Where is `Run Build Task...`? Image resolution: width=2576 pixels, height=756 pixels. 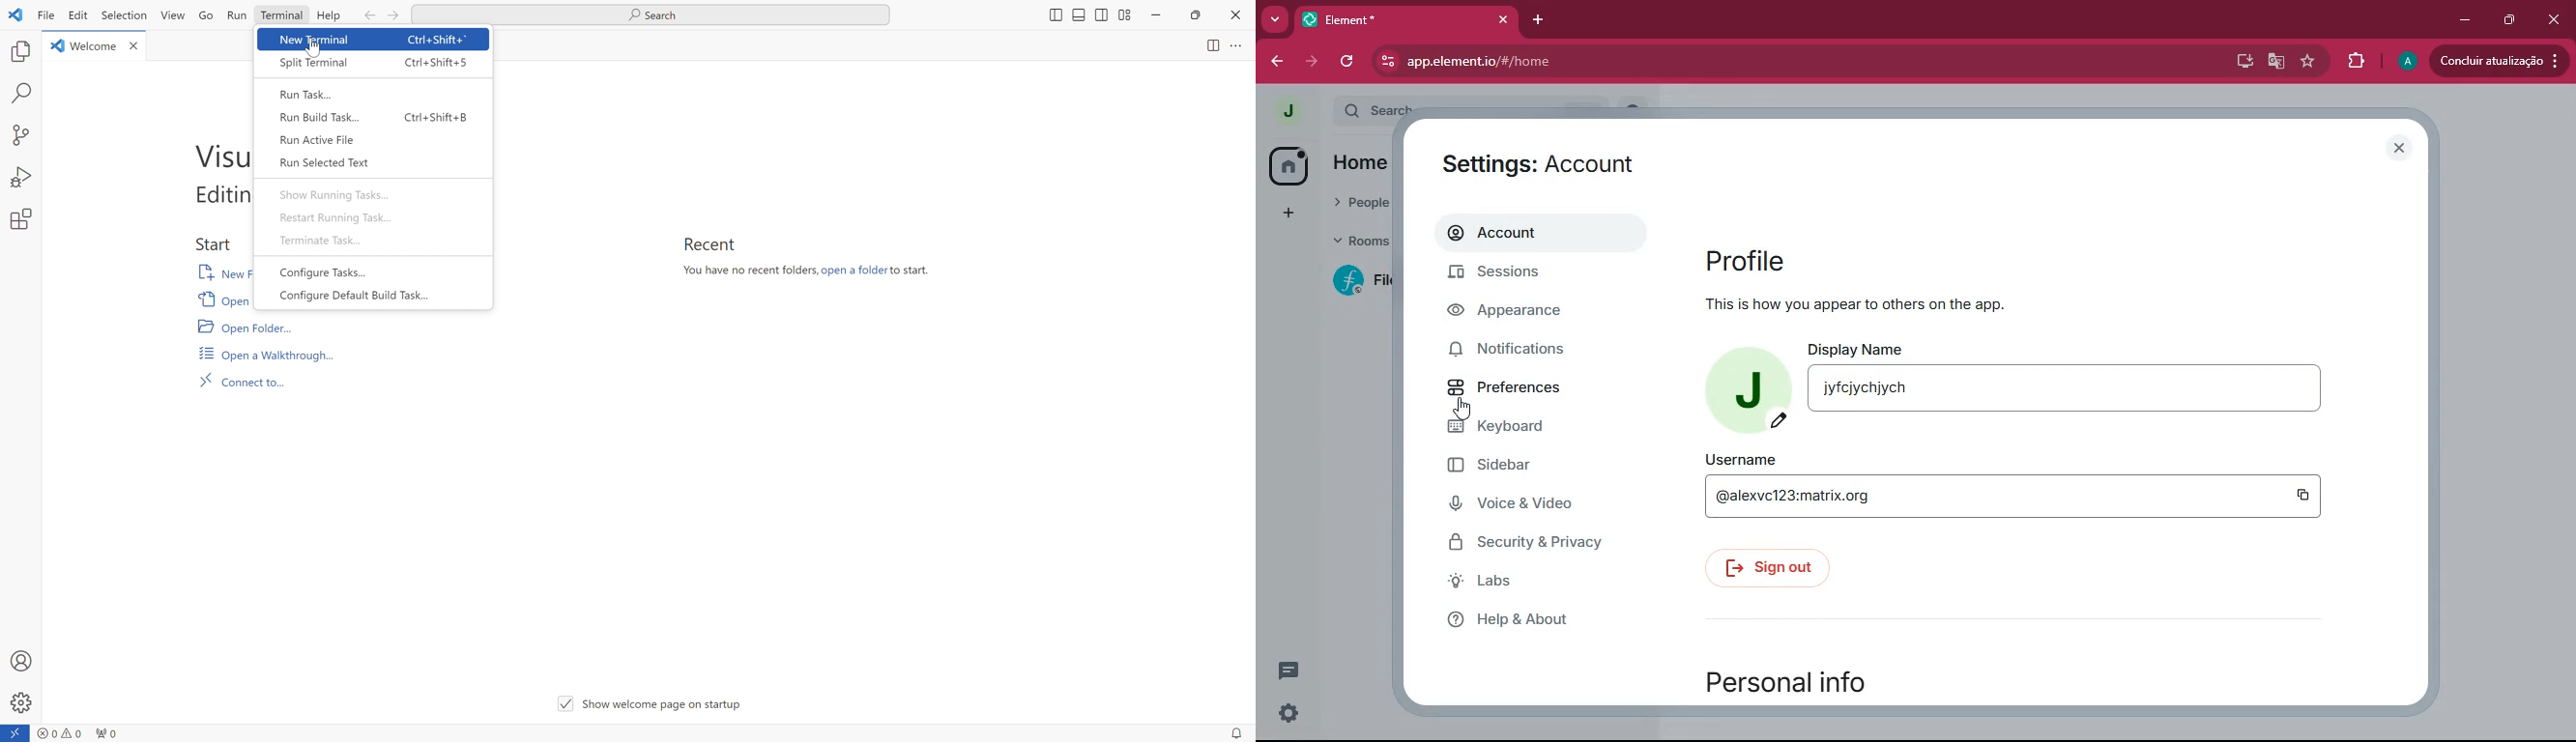 Run Build Task... is located at coordinates (377, 115).